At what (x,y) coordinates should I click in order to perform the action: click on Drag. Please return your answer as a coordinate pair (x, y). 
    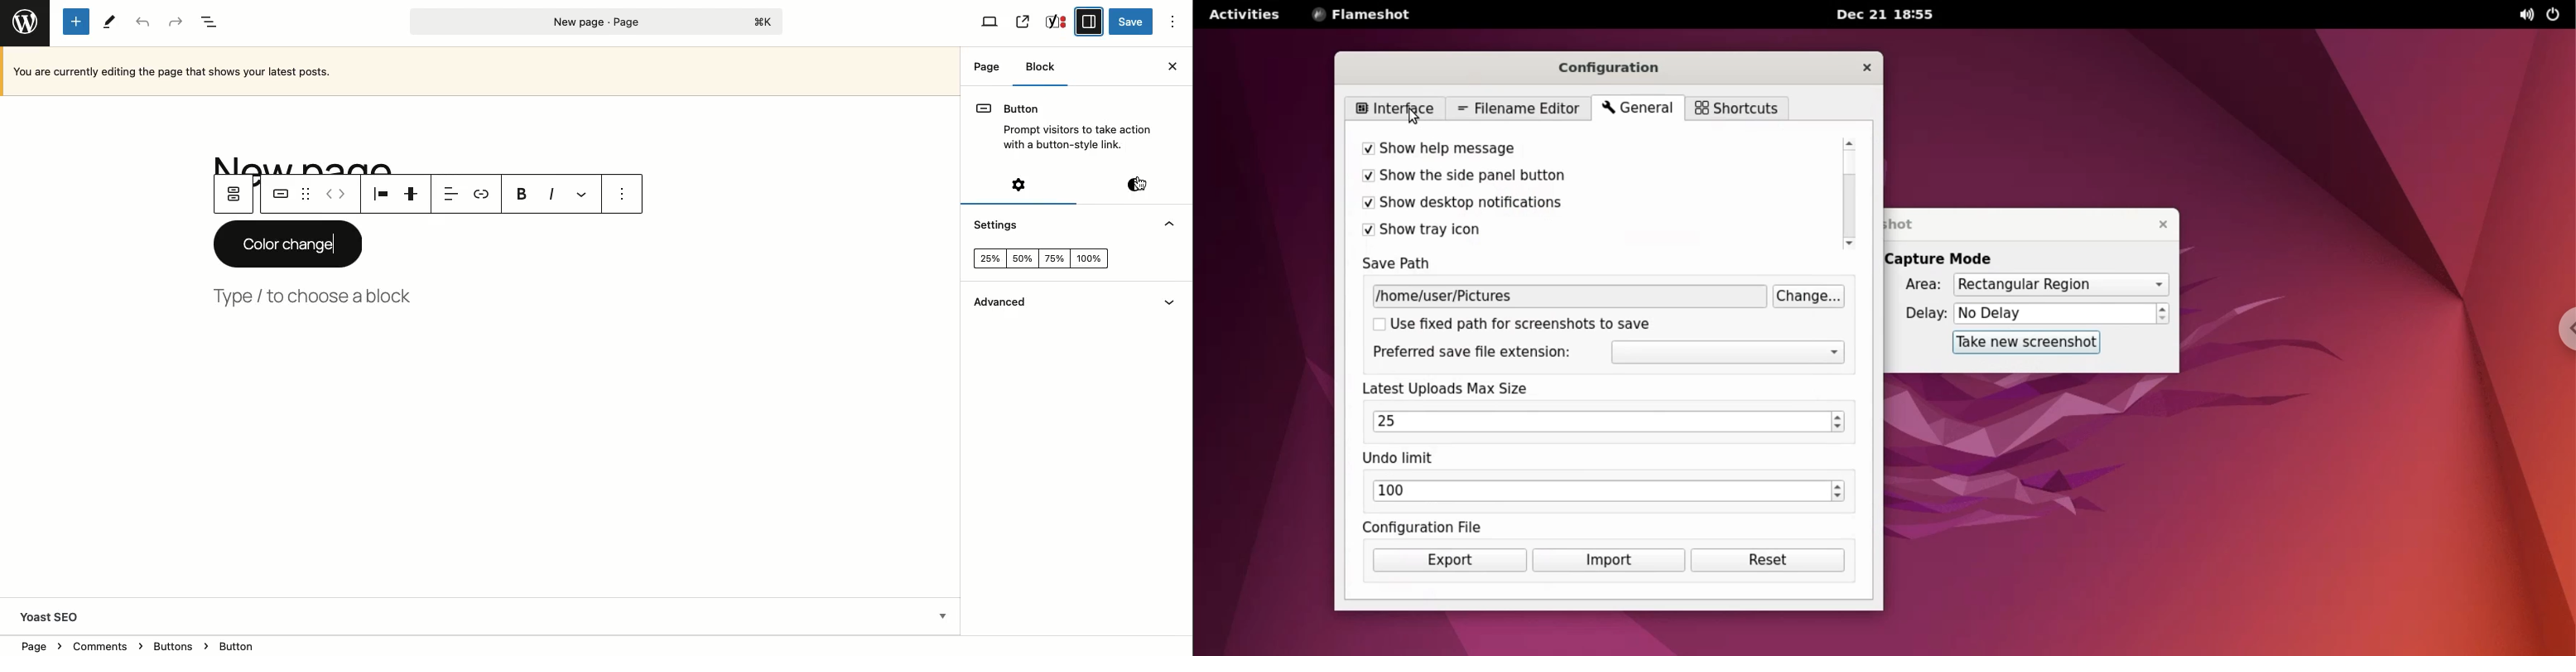
    Looking at the image, I should click on (305, 195).